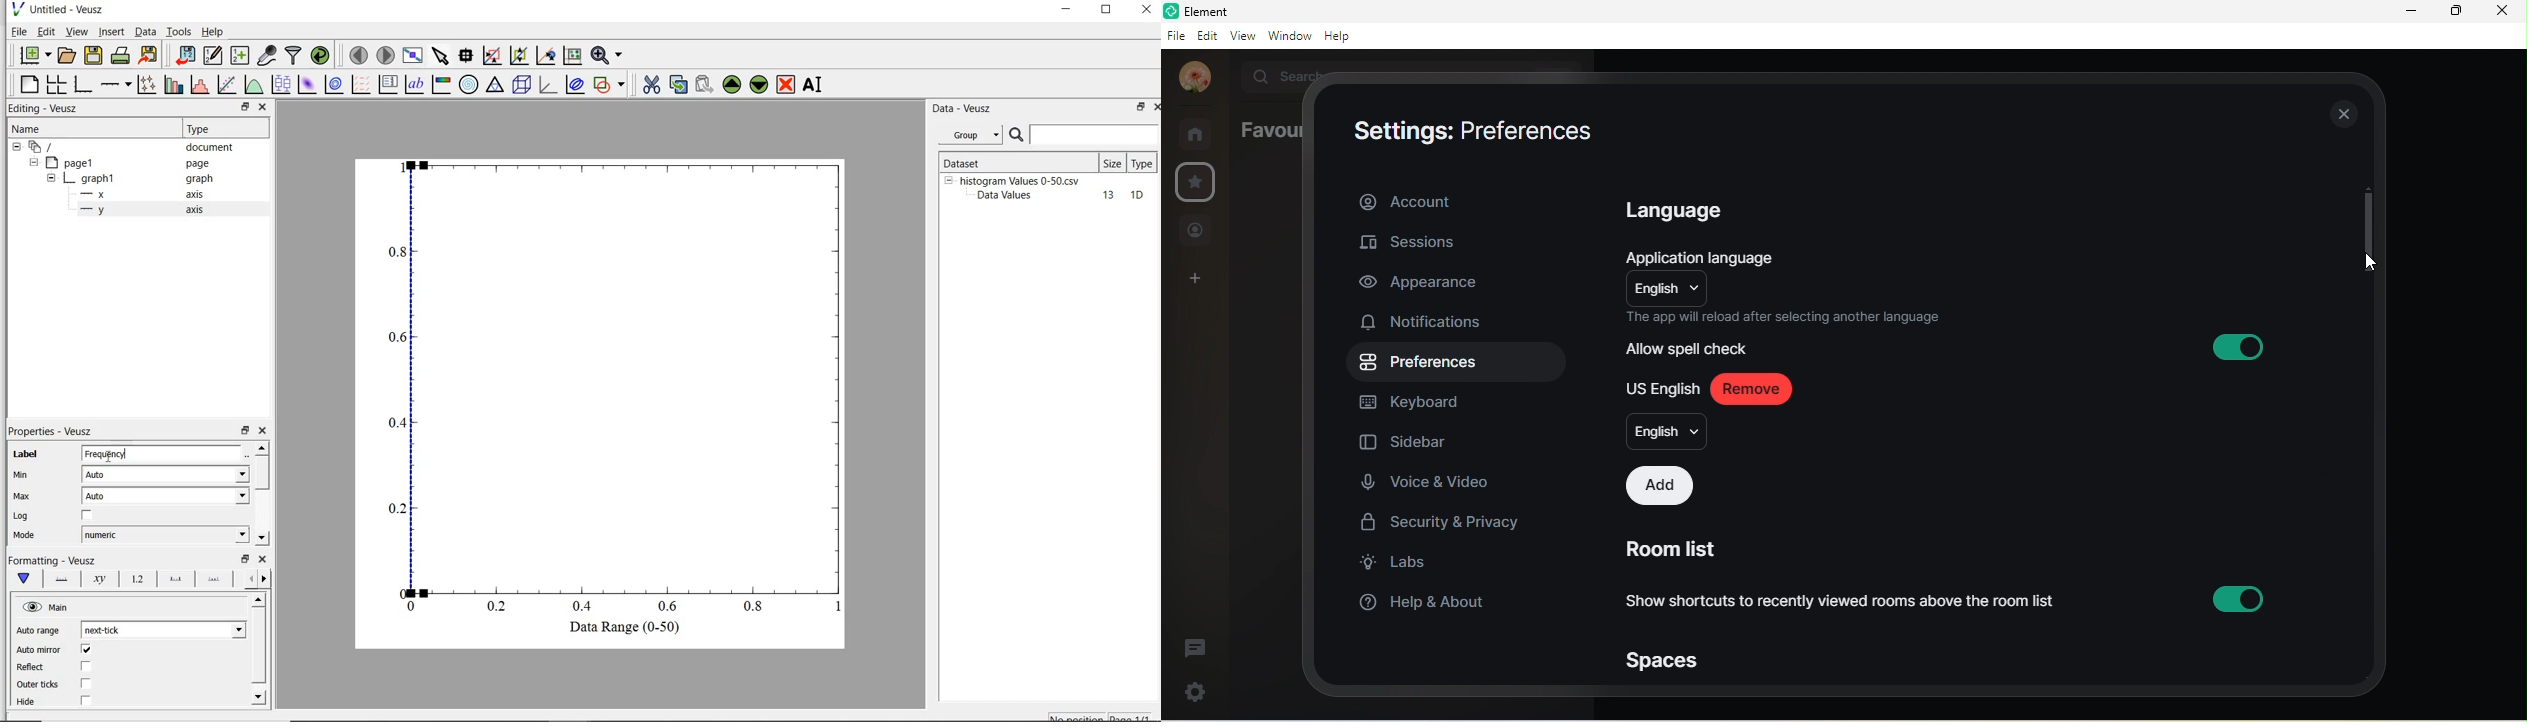  What do you see at coordinates (1202, 642) in the screenshot?
I see `threads` at bounding box center [1202, 642].